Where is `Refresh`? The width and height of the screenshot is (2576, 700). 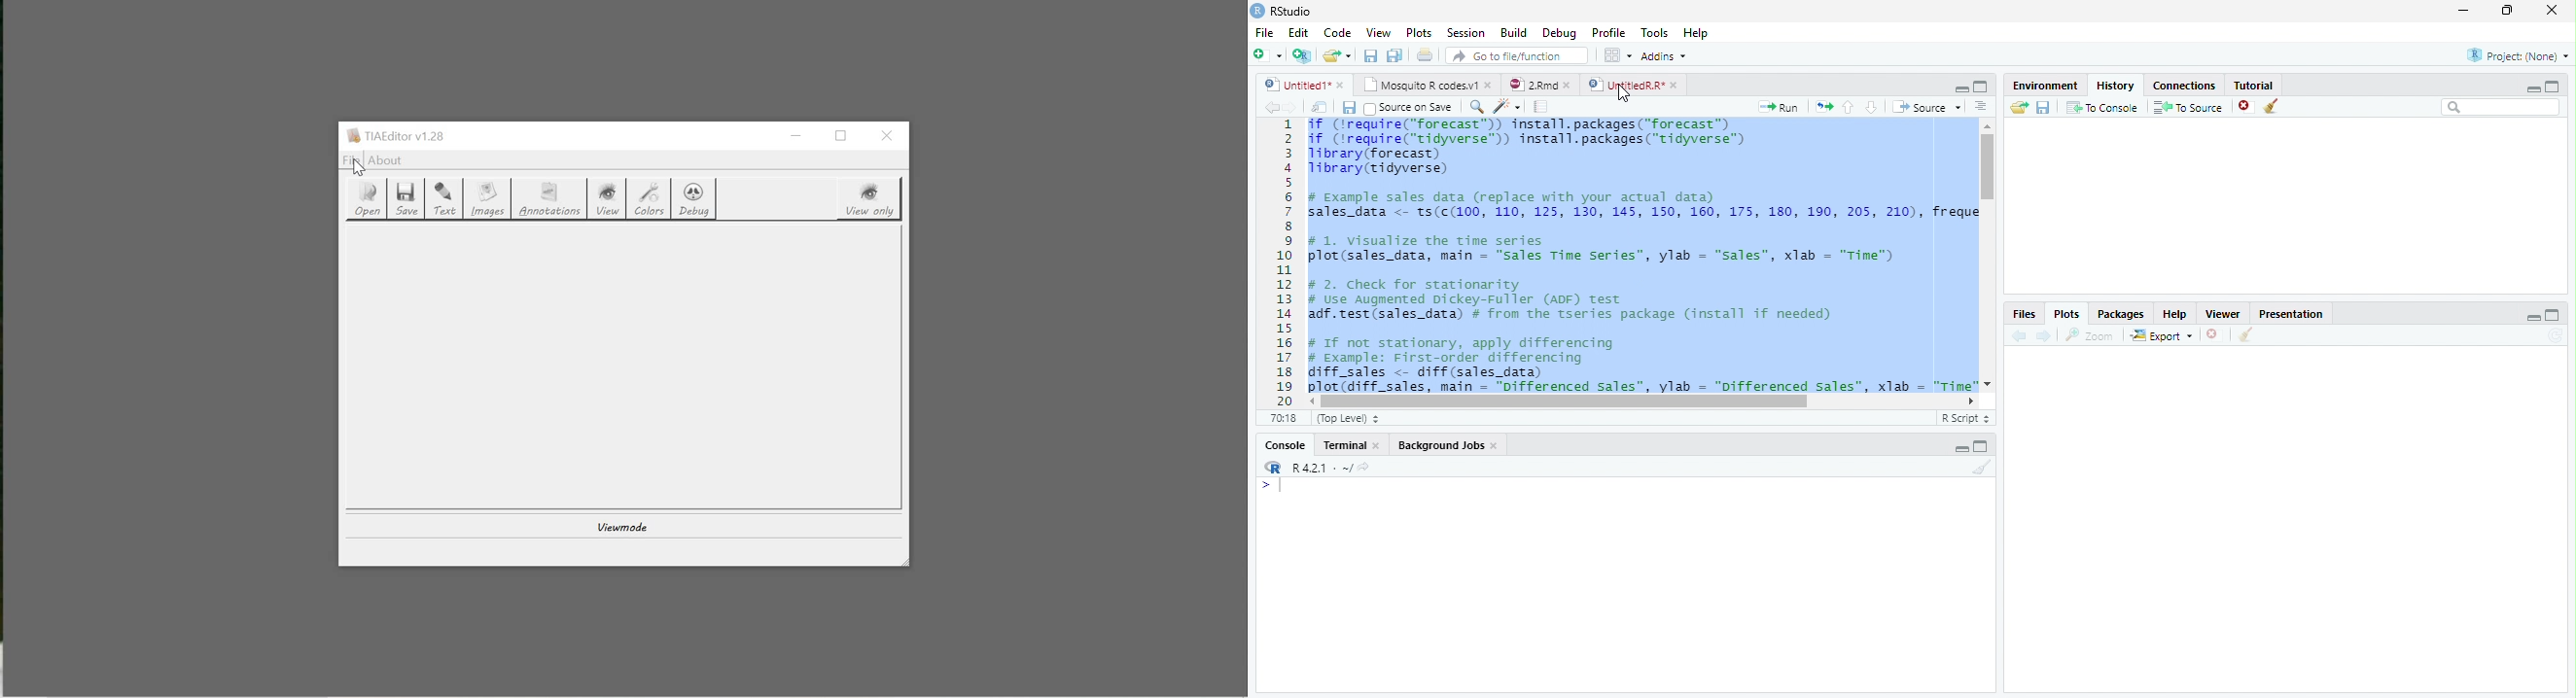 Refresh is located at coordinates (2556, 336).